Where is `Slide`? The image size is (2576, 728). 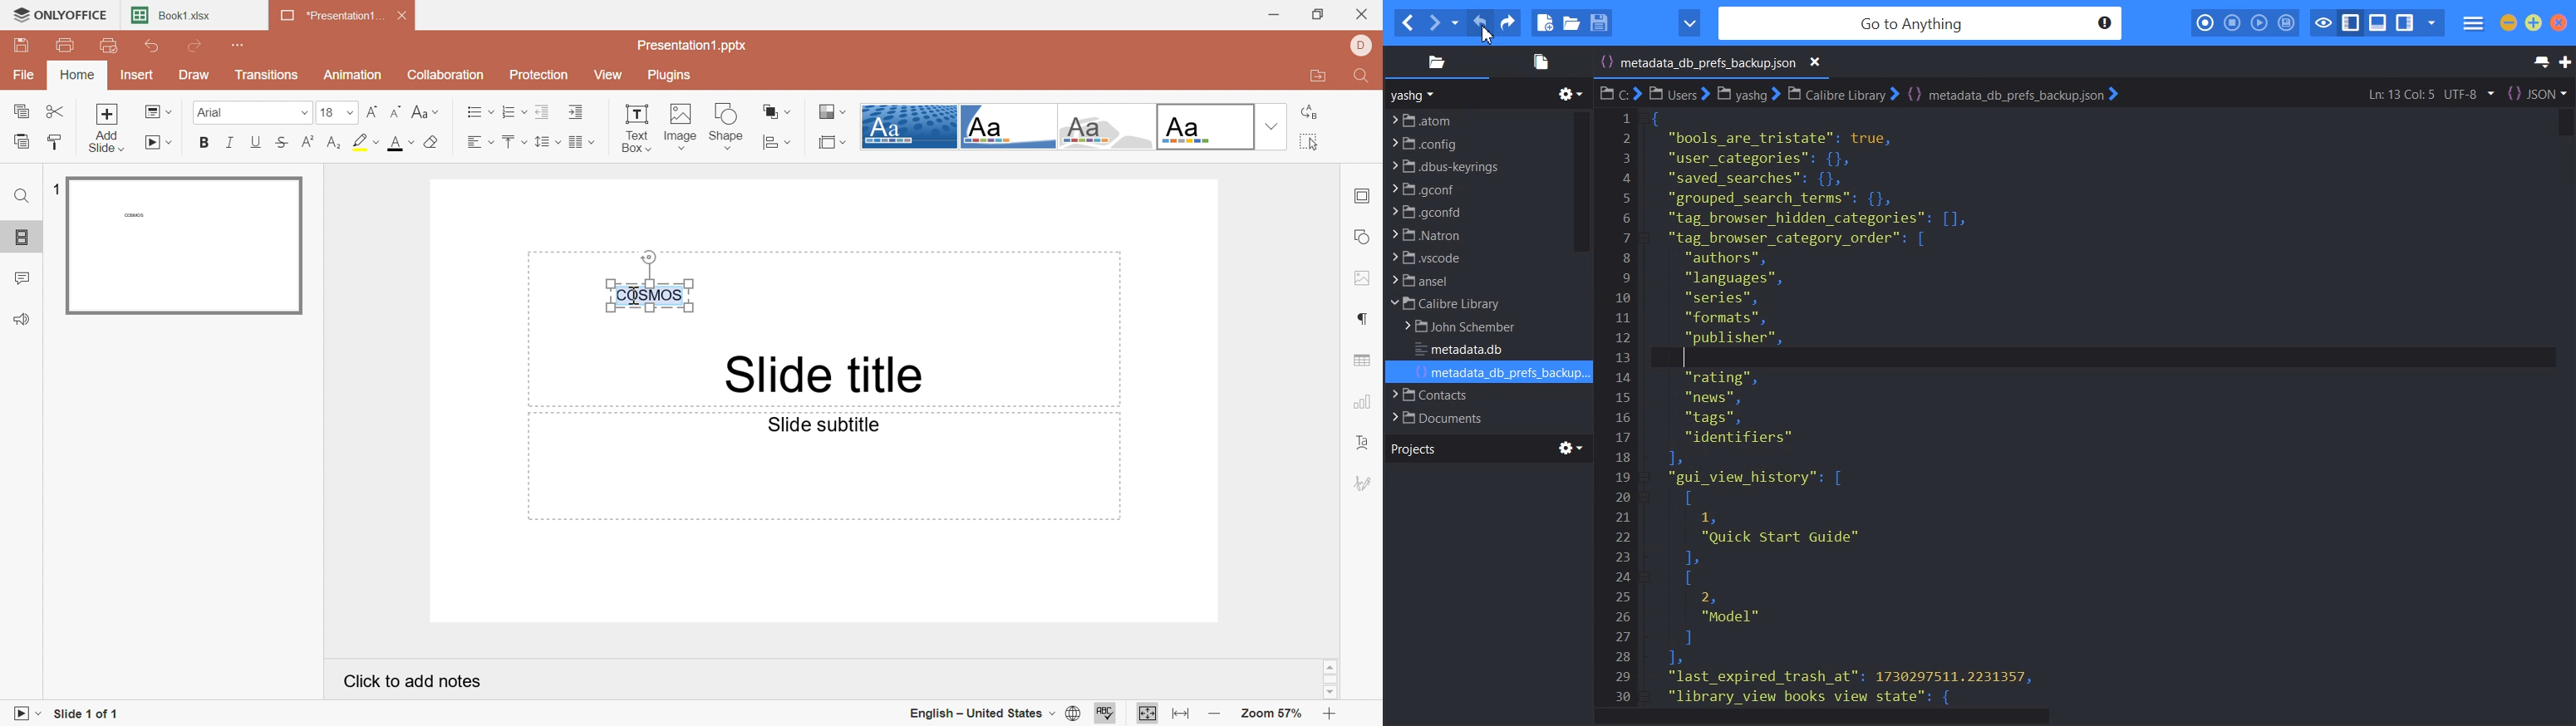
Slide is located at coordinates (184, 246).